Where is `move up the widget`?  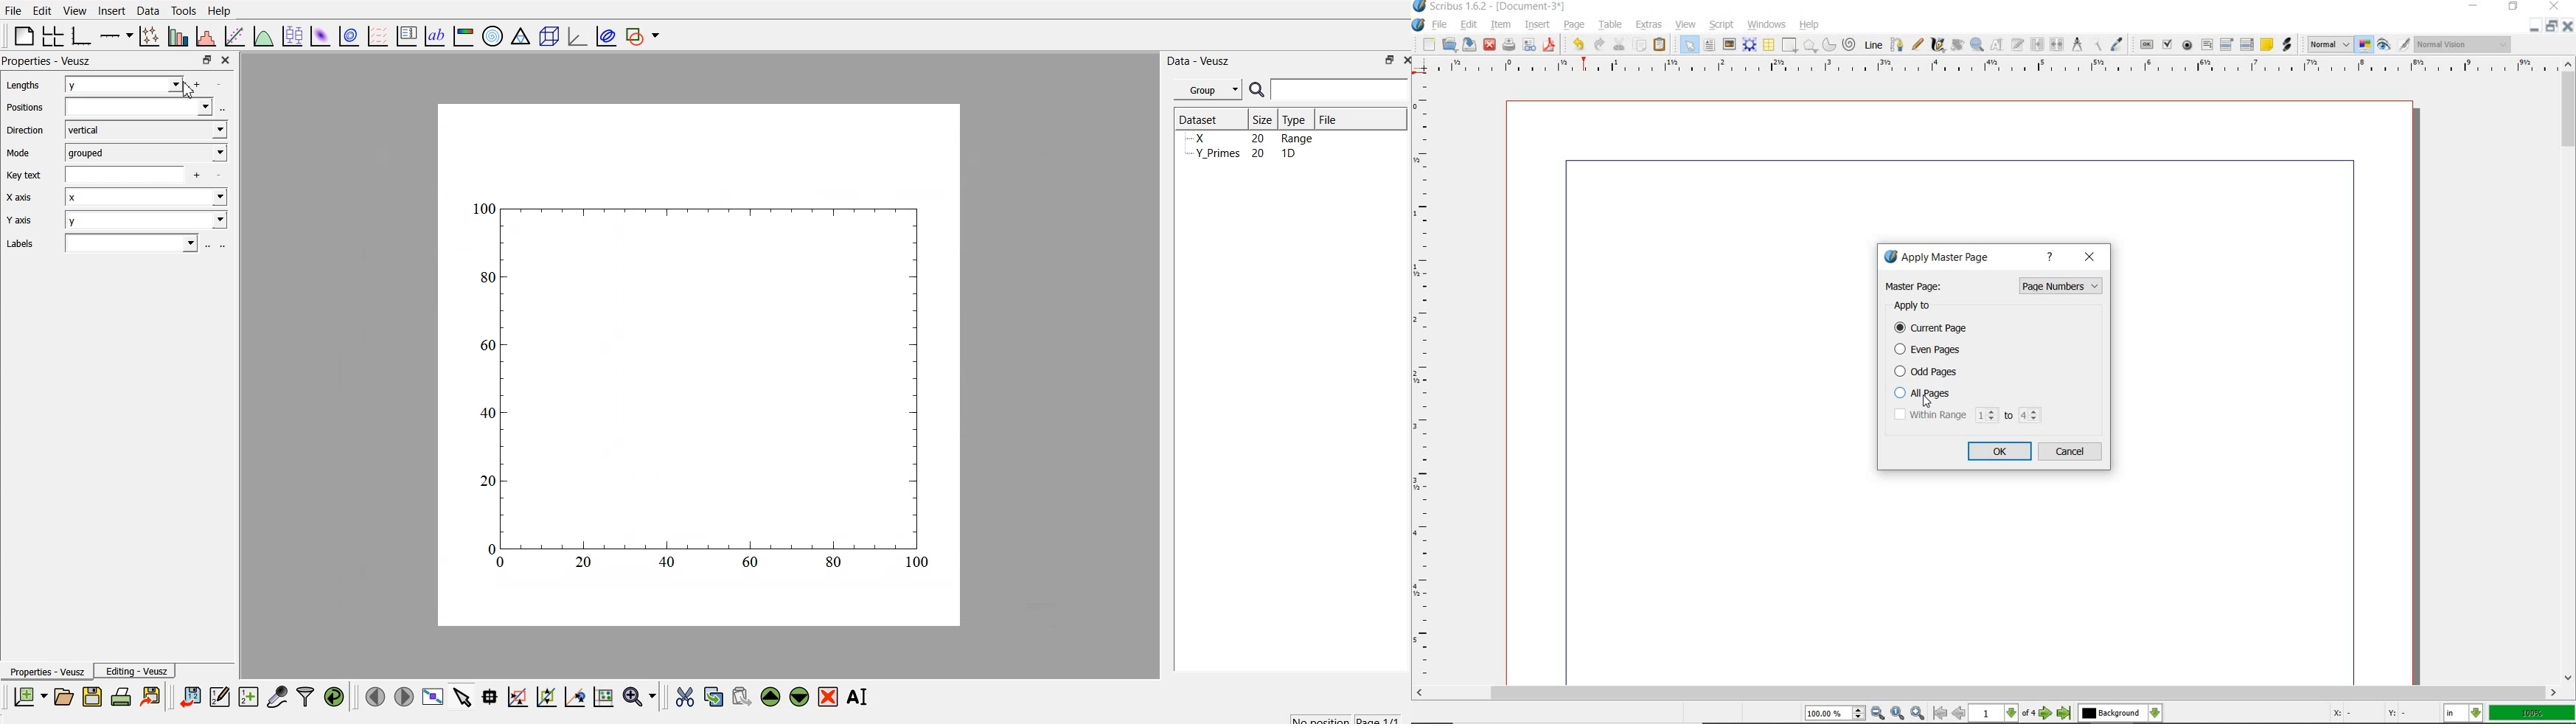
move up the widget is located at coordinates (769, 696).